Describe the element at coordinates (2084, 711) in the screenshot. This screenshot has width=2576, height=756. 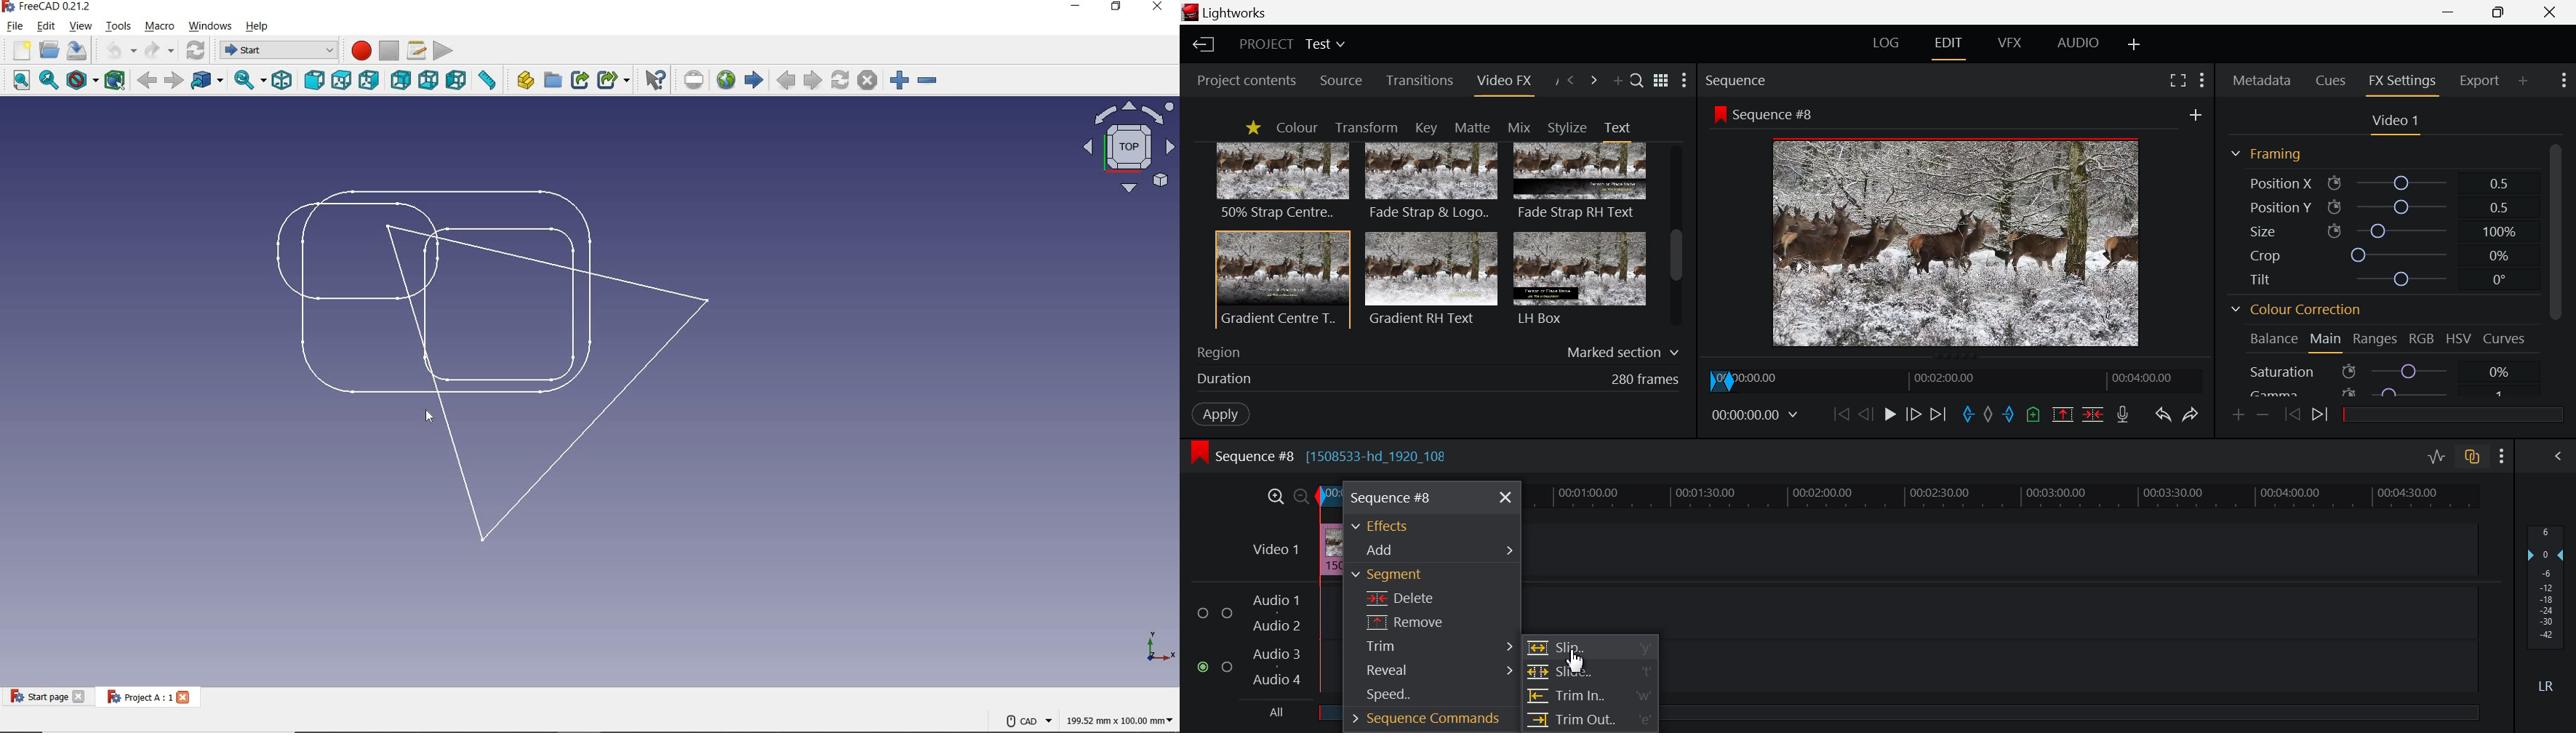
I see `All field` at that location.